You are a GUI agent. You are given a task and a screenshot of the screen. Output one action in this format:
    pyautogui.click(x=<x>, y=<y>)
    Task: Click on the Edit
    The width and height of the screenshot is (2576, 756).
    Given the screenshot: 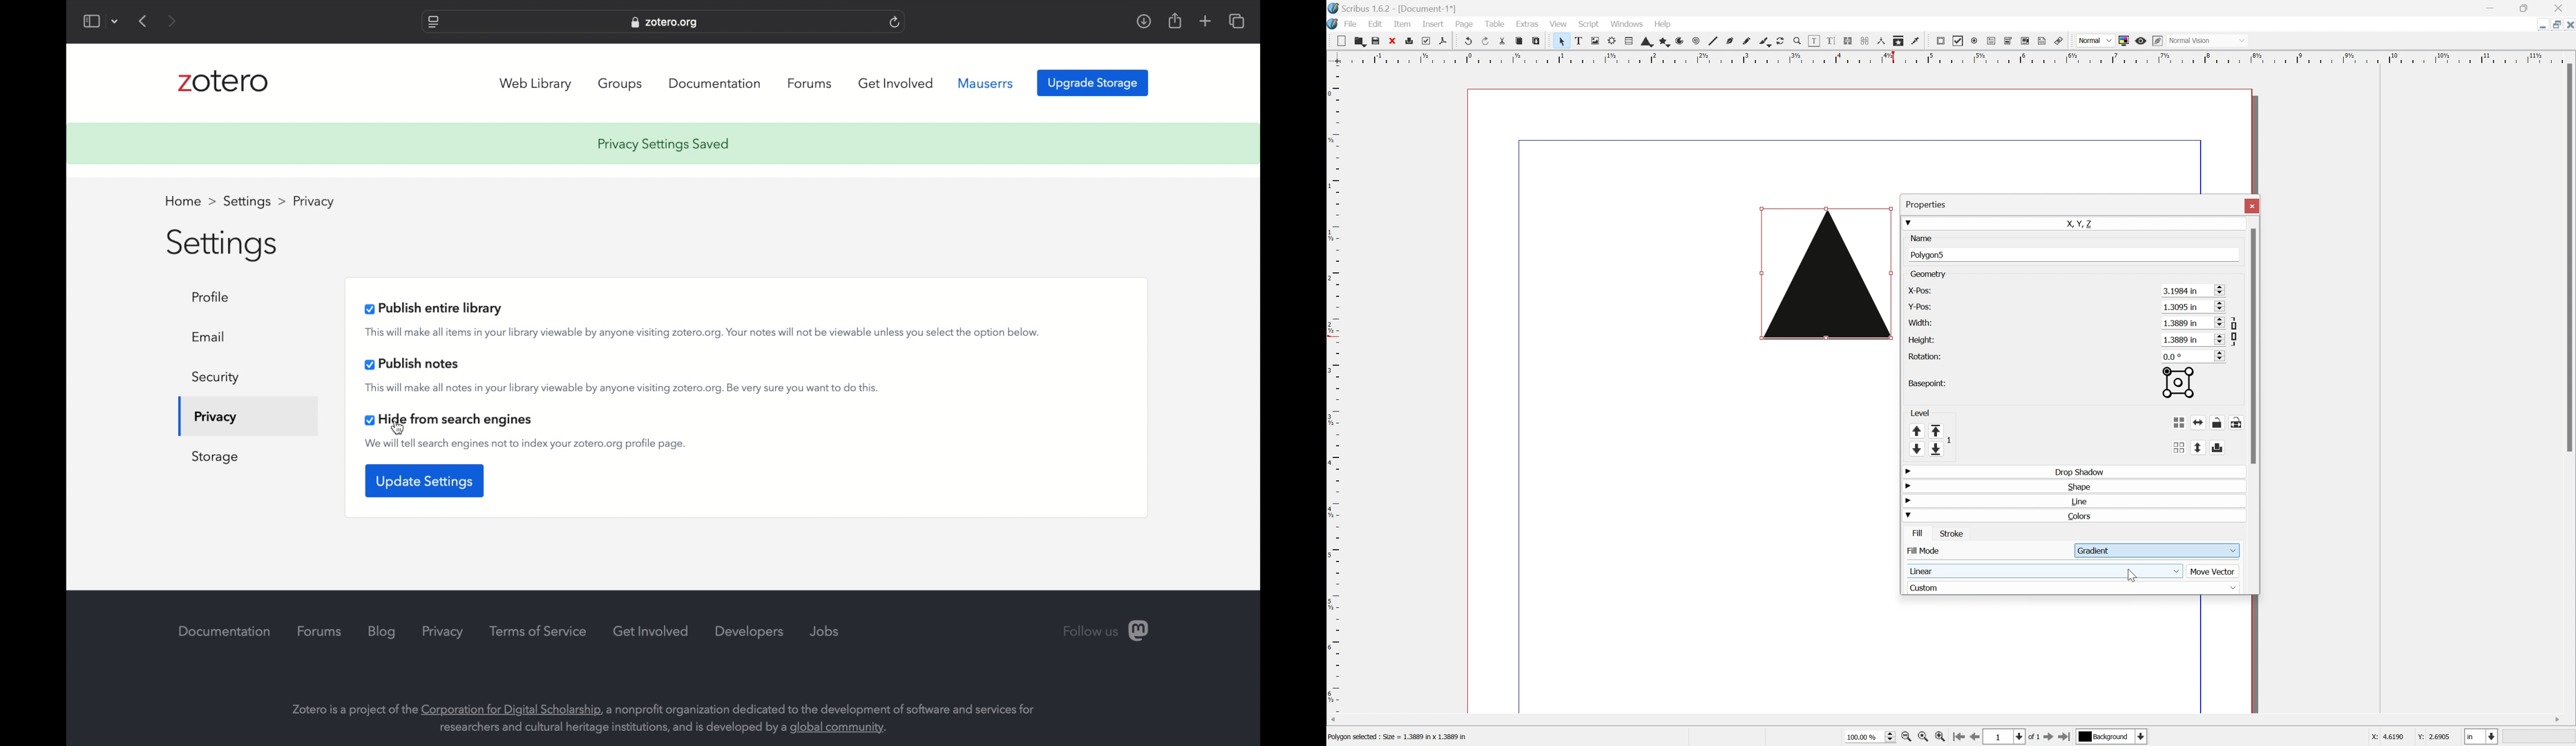 What is the action you would take?
    pyautogui.click(x=1377, y=23)
    